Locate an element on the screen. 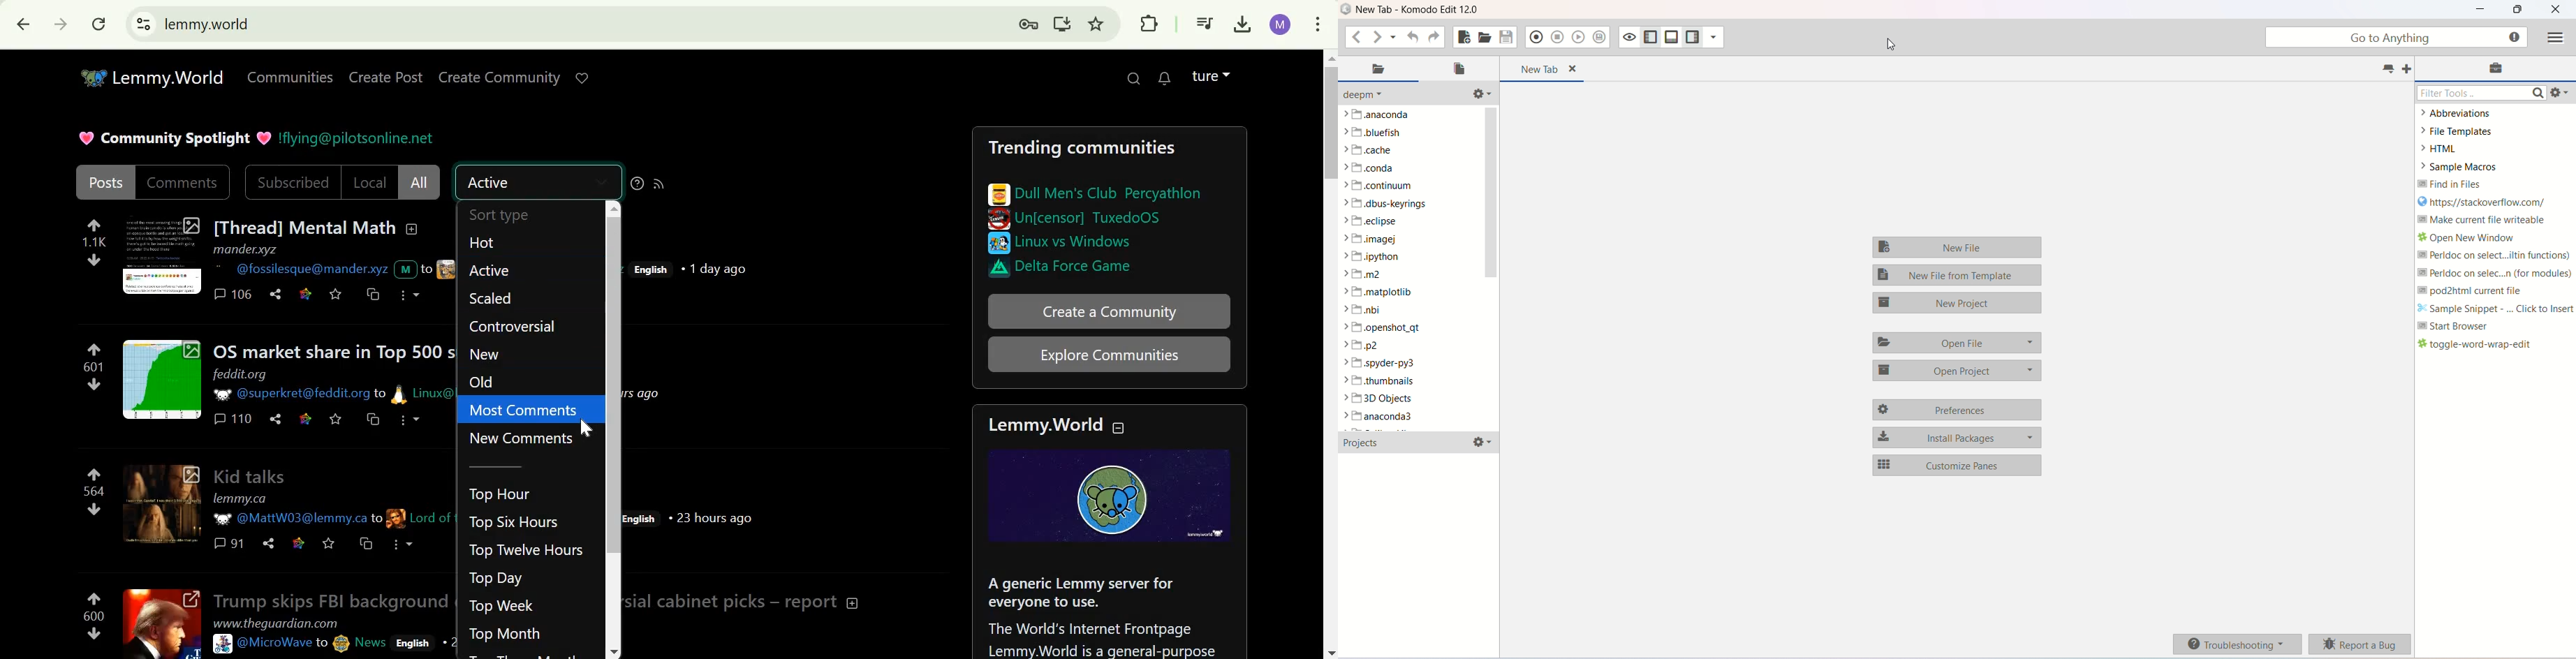 The height and width of the screenshot is (672, 2576). News is located at coordinates (372, 643).